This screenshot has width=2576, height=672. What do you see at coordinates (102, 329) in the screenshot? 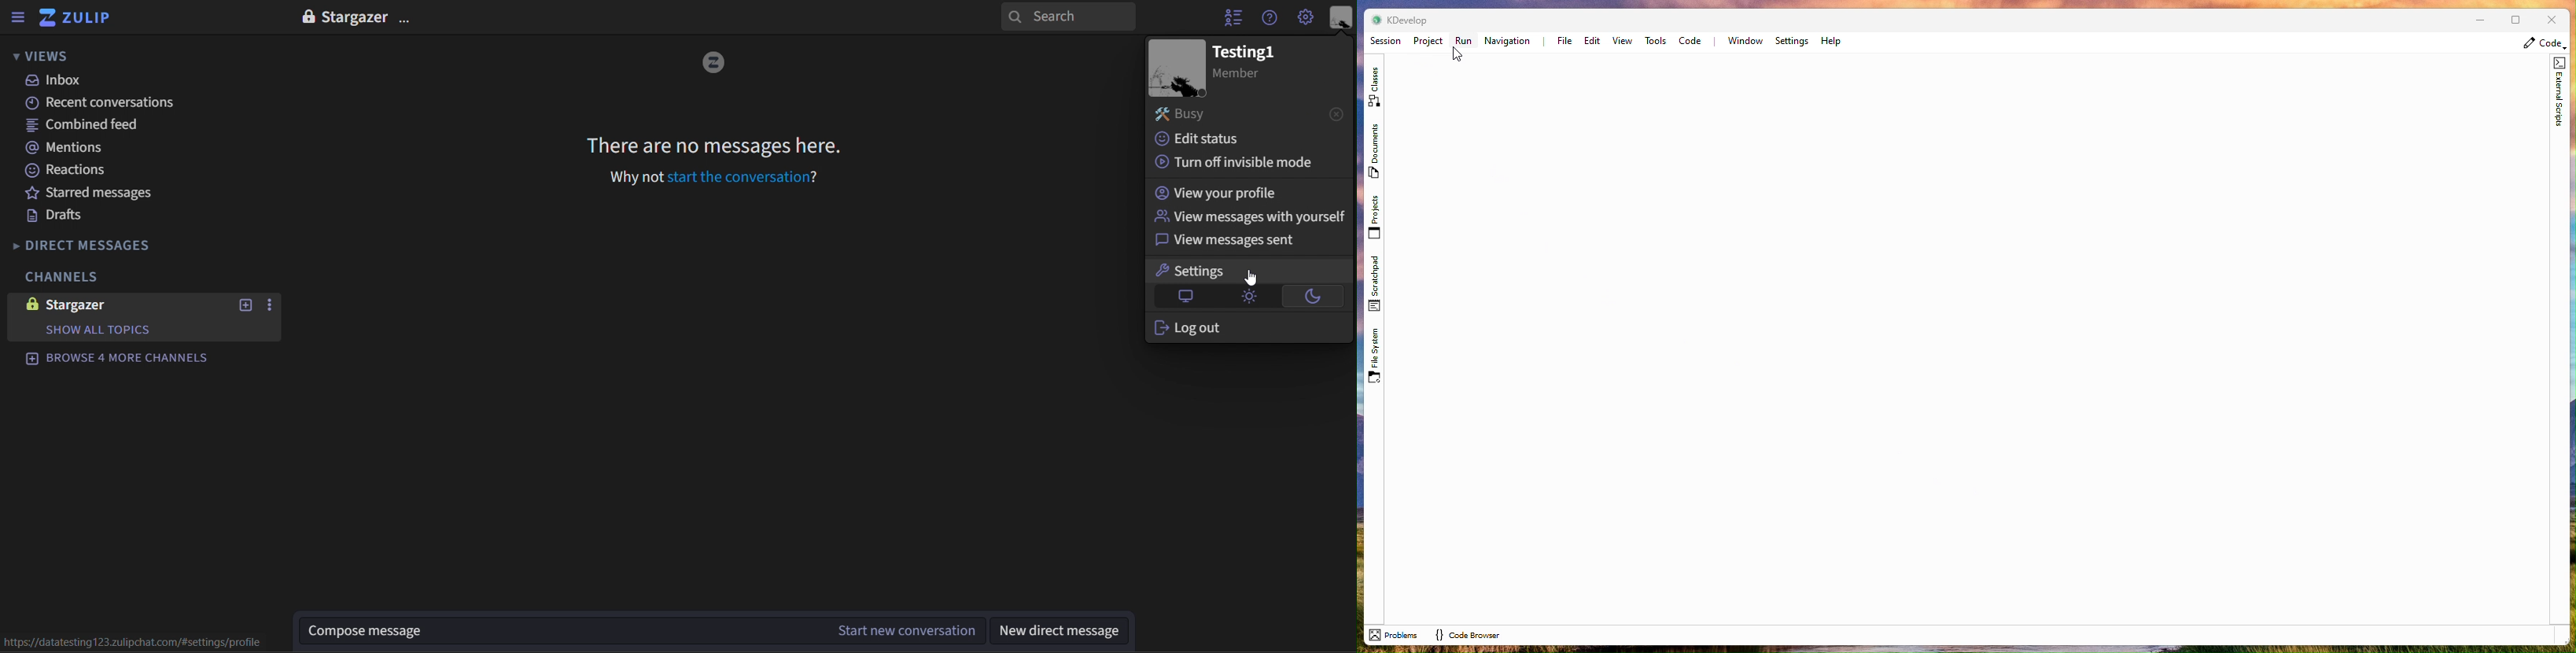
I see `show all topics` at bounding box center [102, 329].